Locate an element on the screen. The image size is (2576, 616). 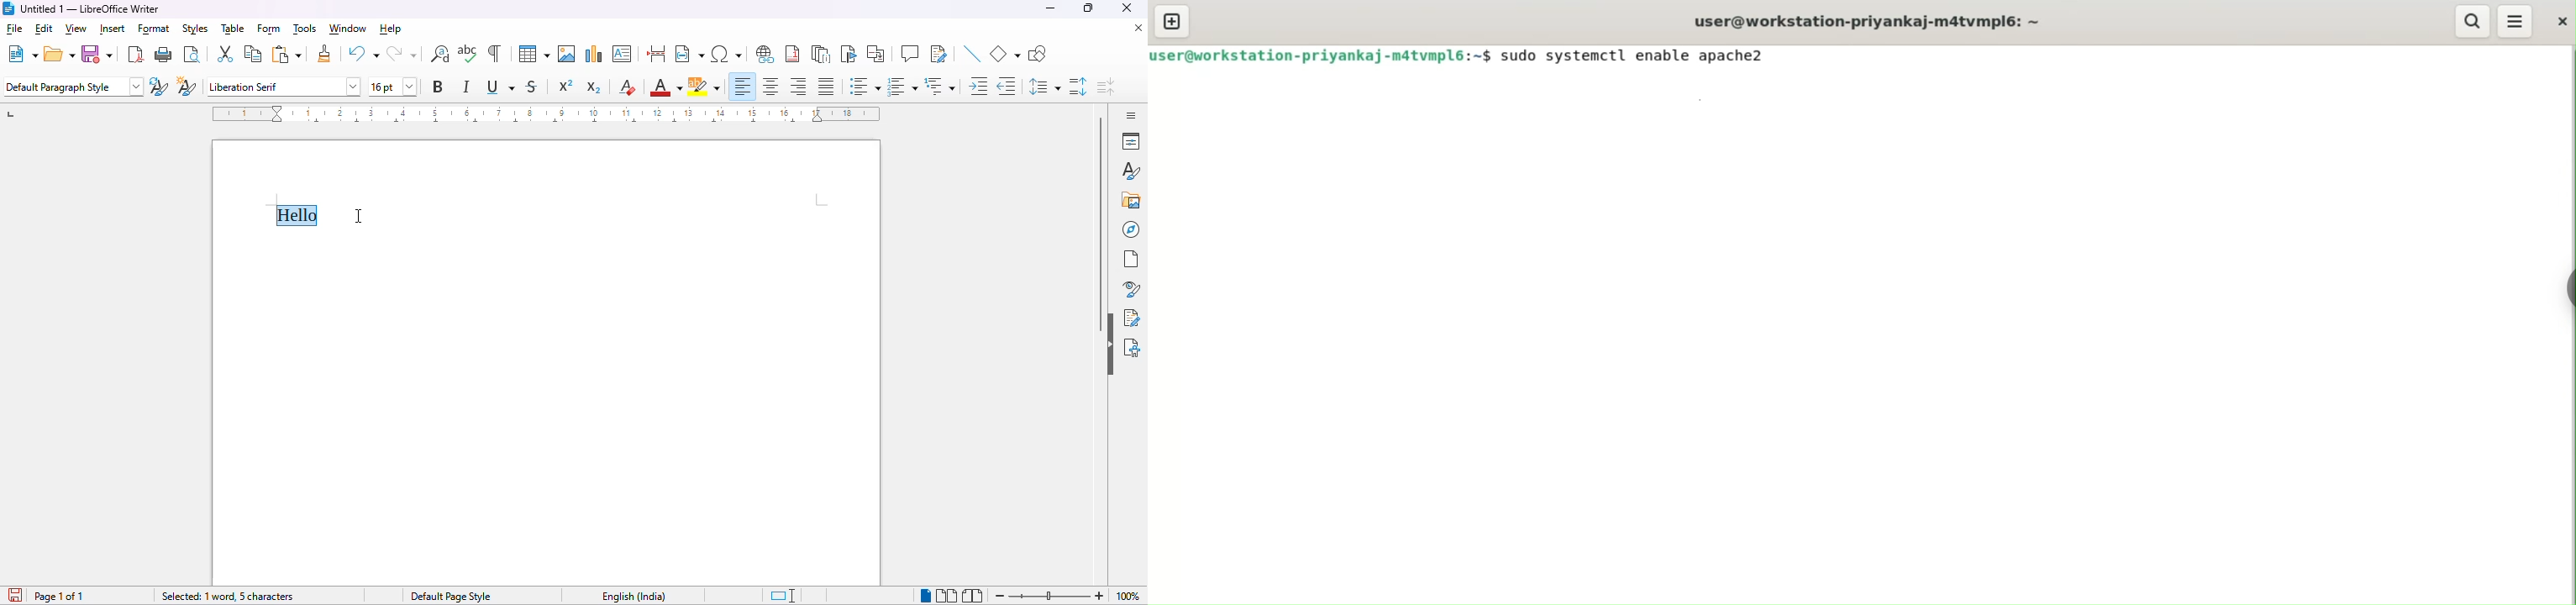
set line spacing is located at coordinates (1044, 87).